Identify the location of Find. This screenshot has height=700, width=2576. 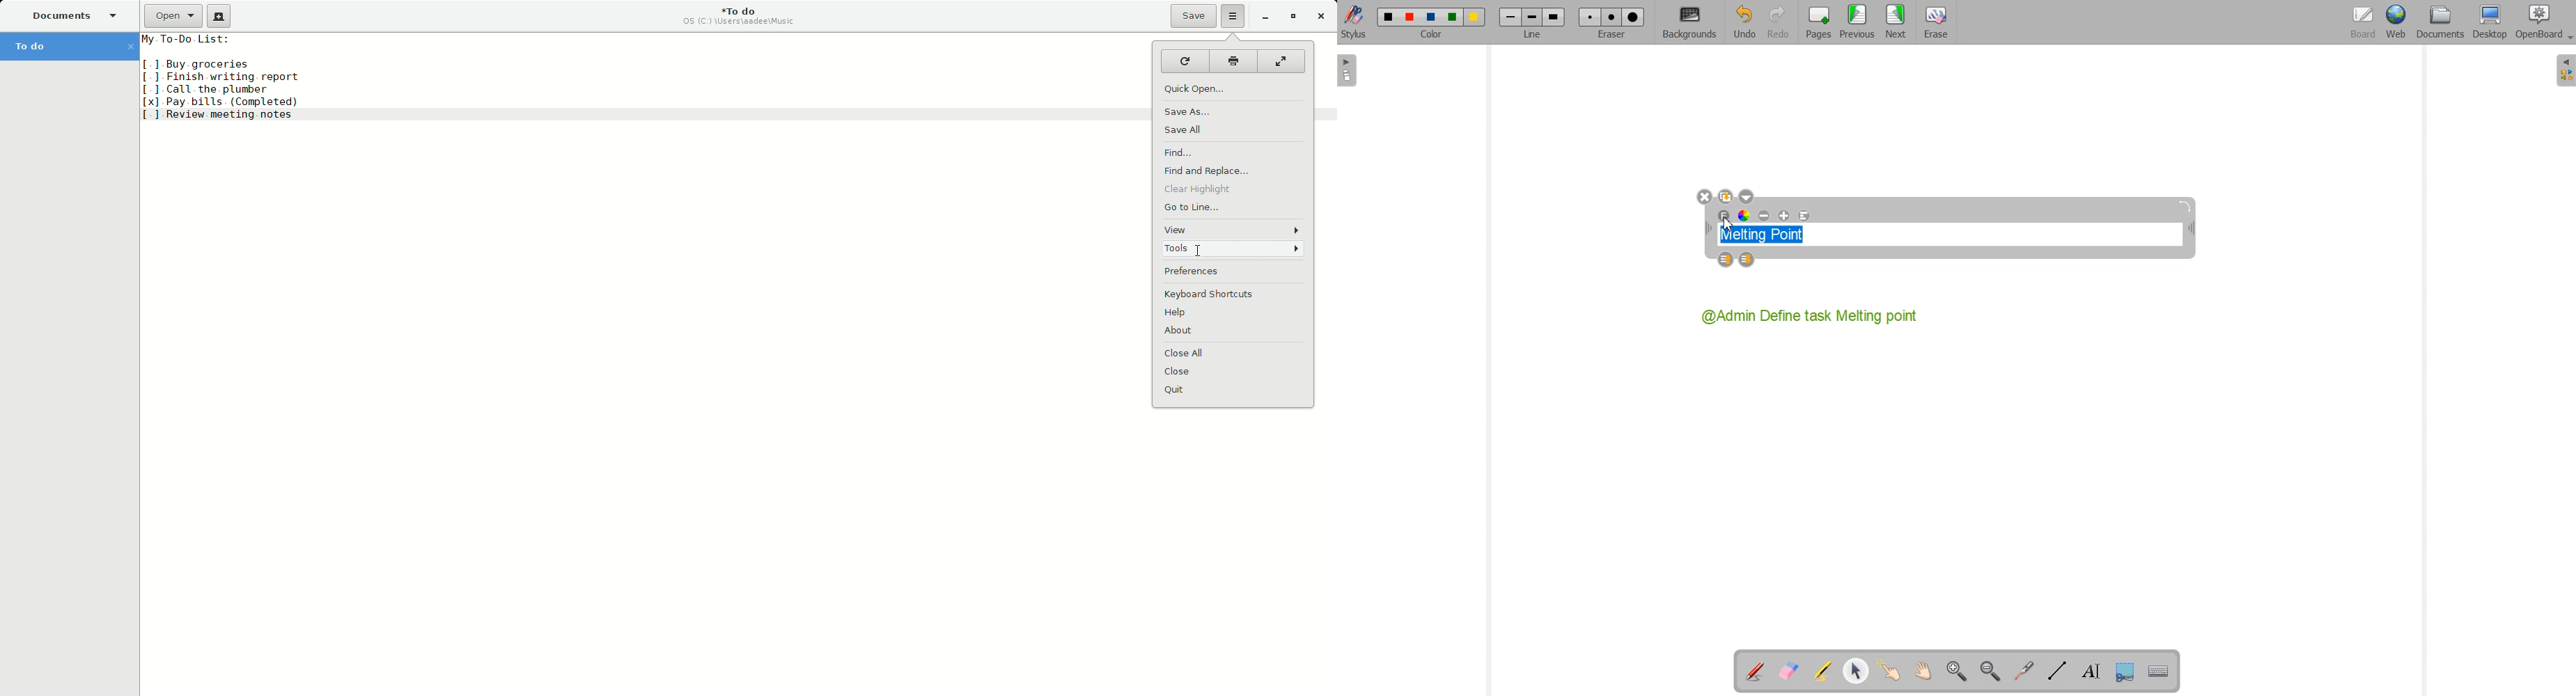
(1178, 152).